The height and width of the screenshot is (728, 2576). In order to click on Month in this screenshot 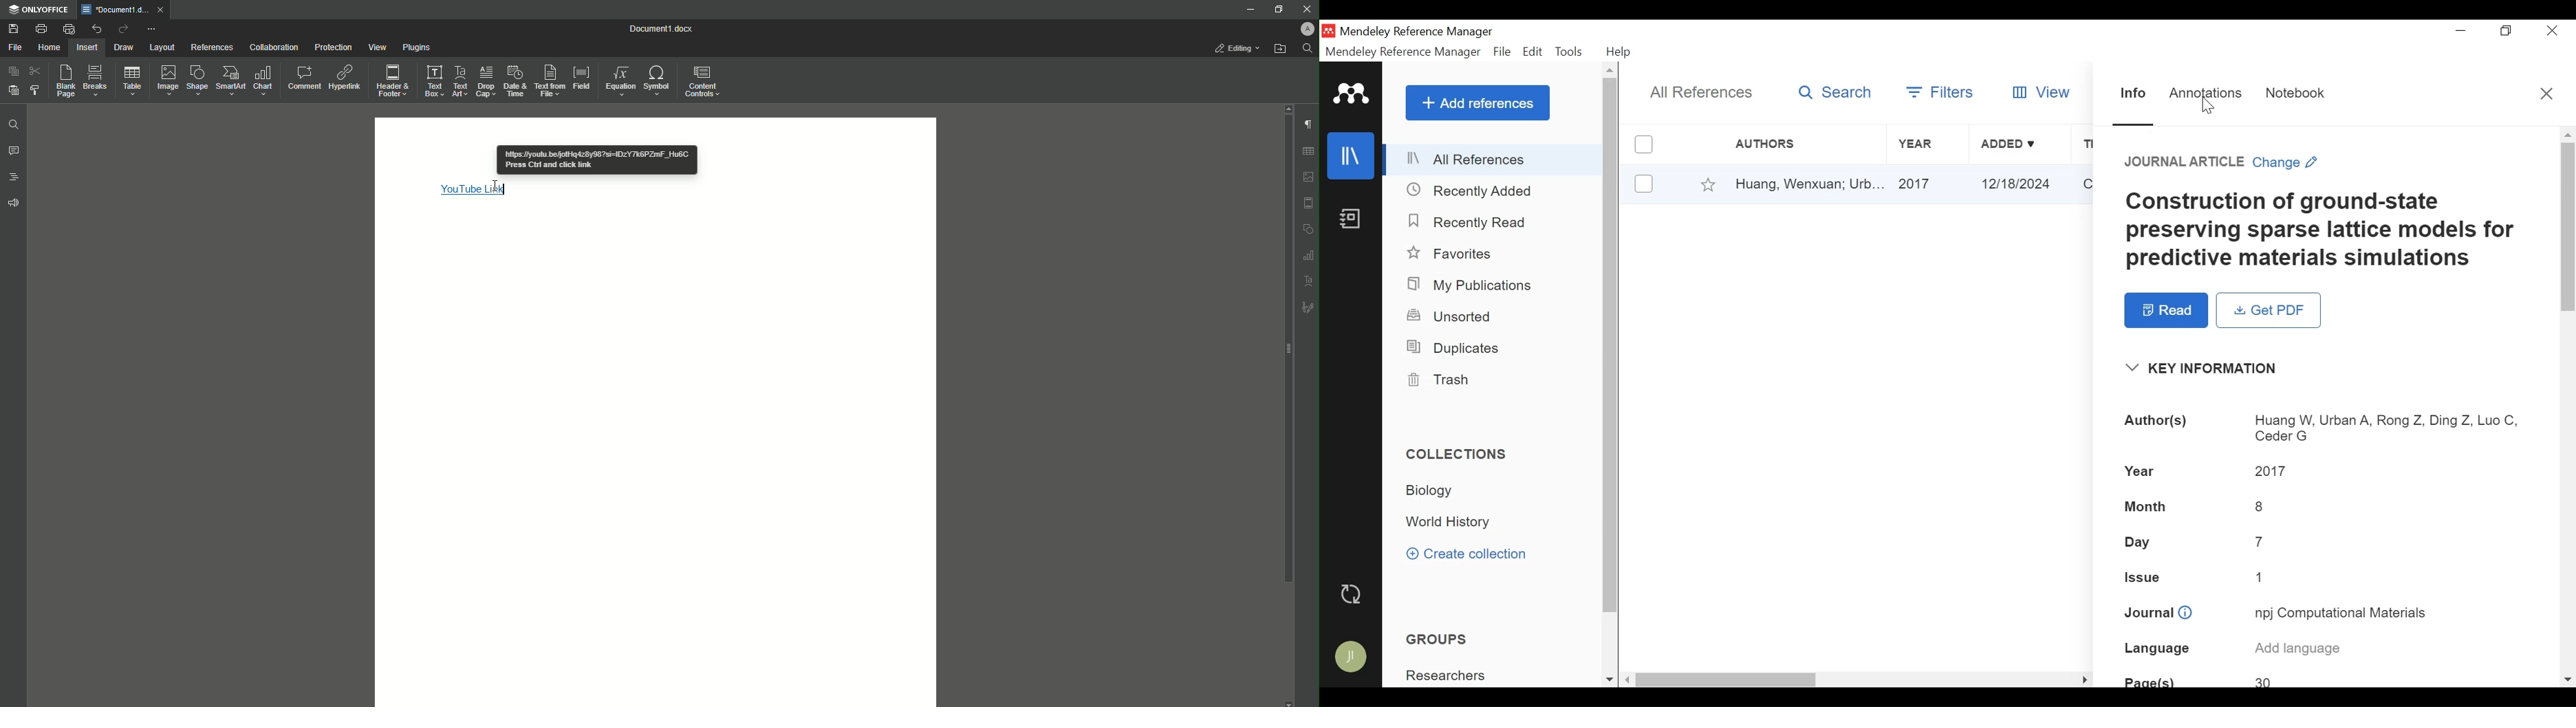, I will do `click(2148, 508)`.